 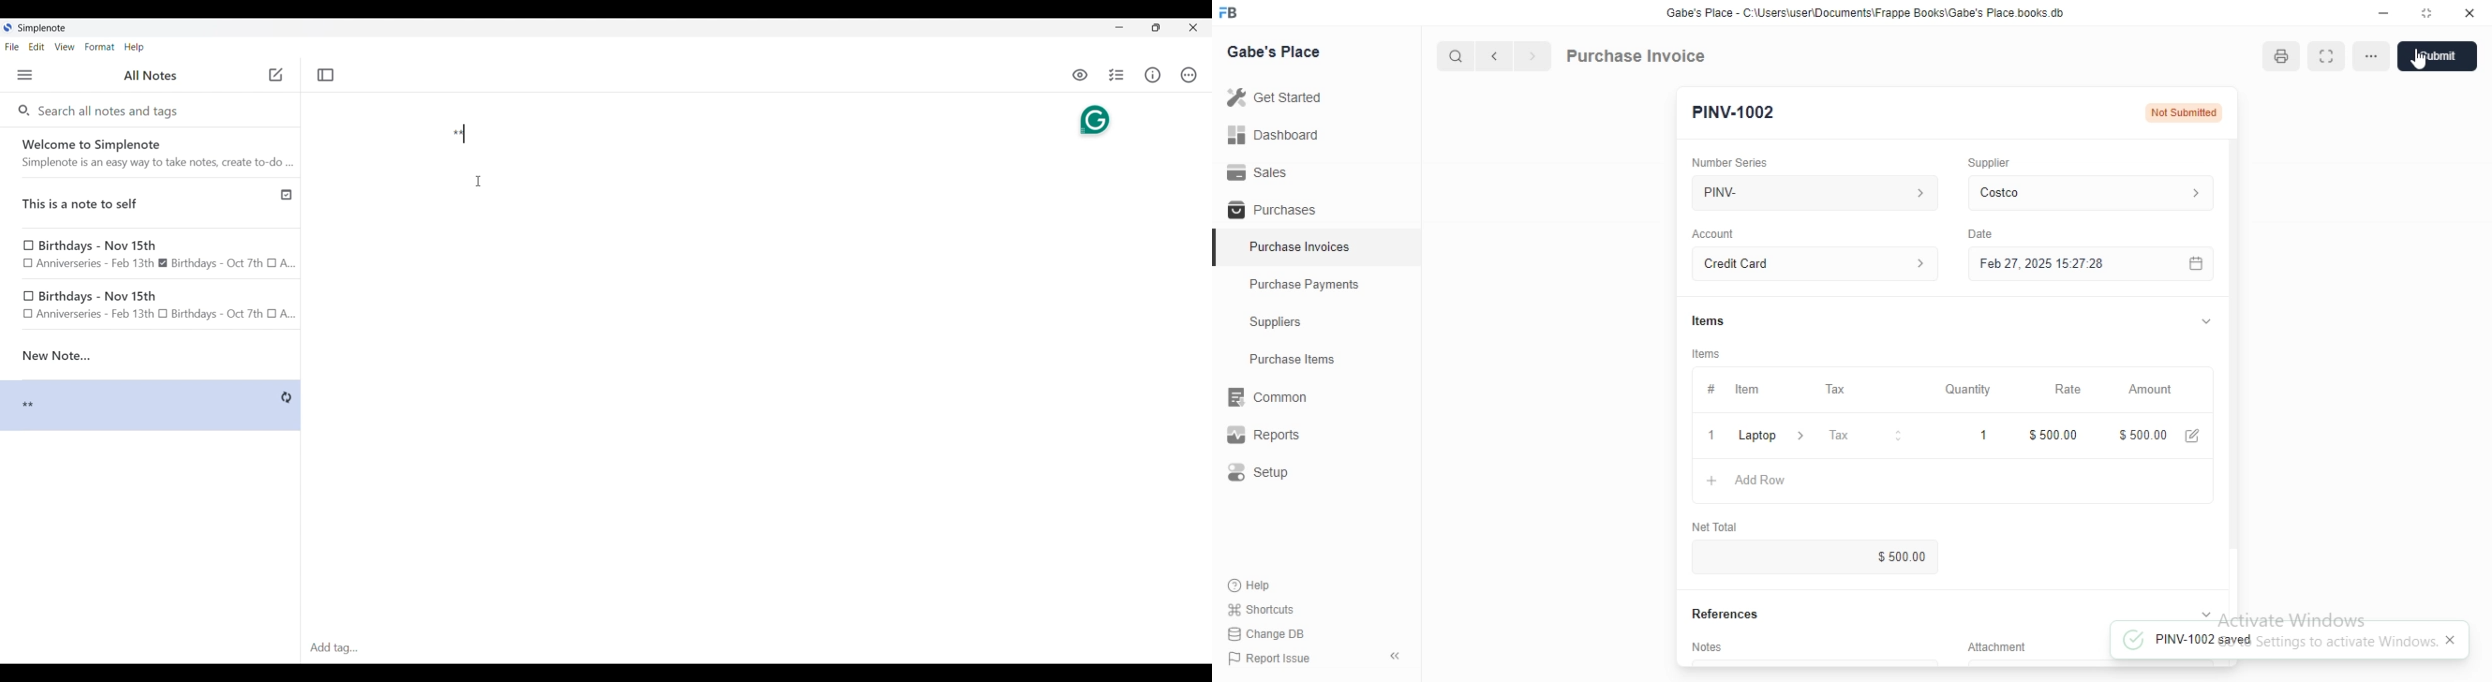 What do you see at coordinates (1080, 75) in the screenshot?
I see `Toggle to see markdown preview` at bounding box center [1080, 75].